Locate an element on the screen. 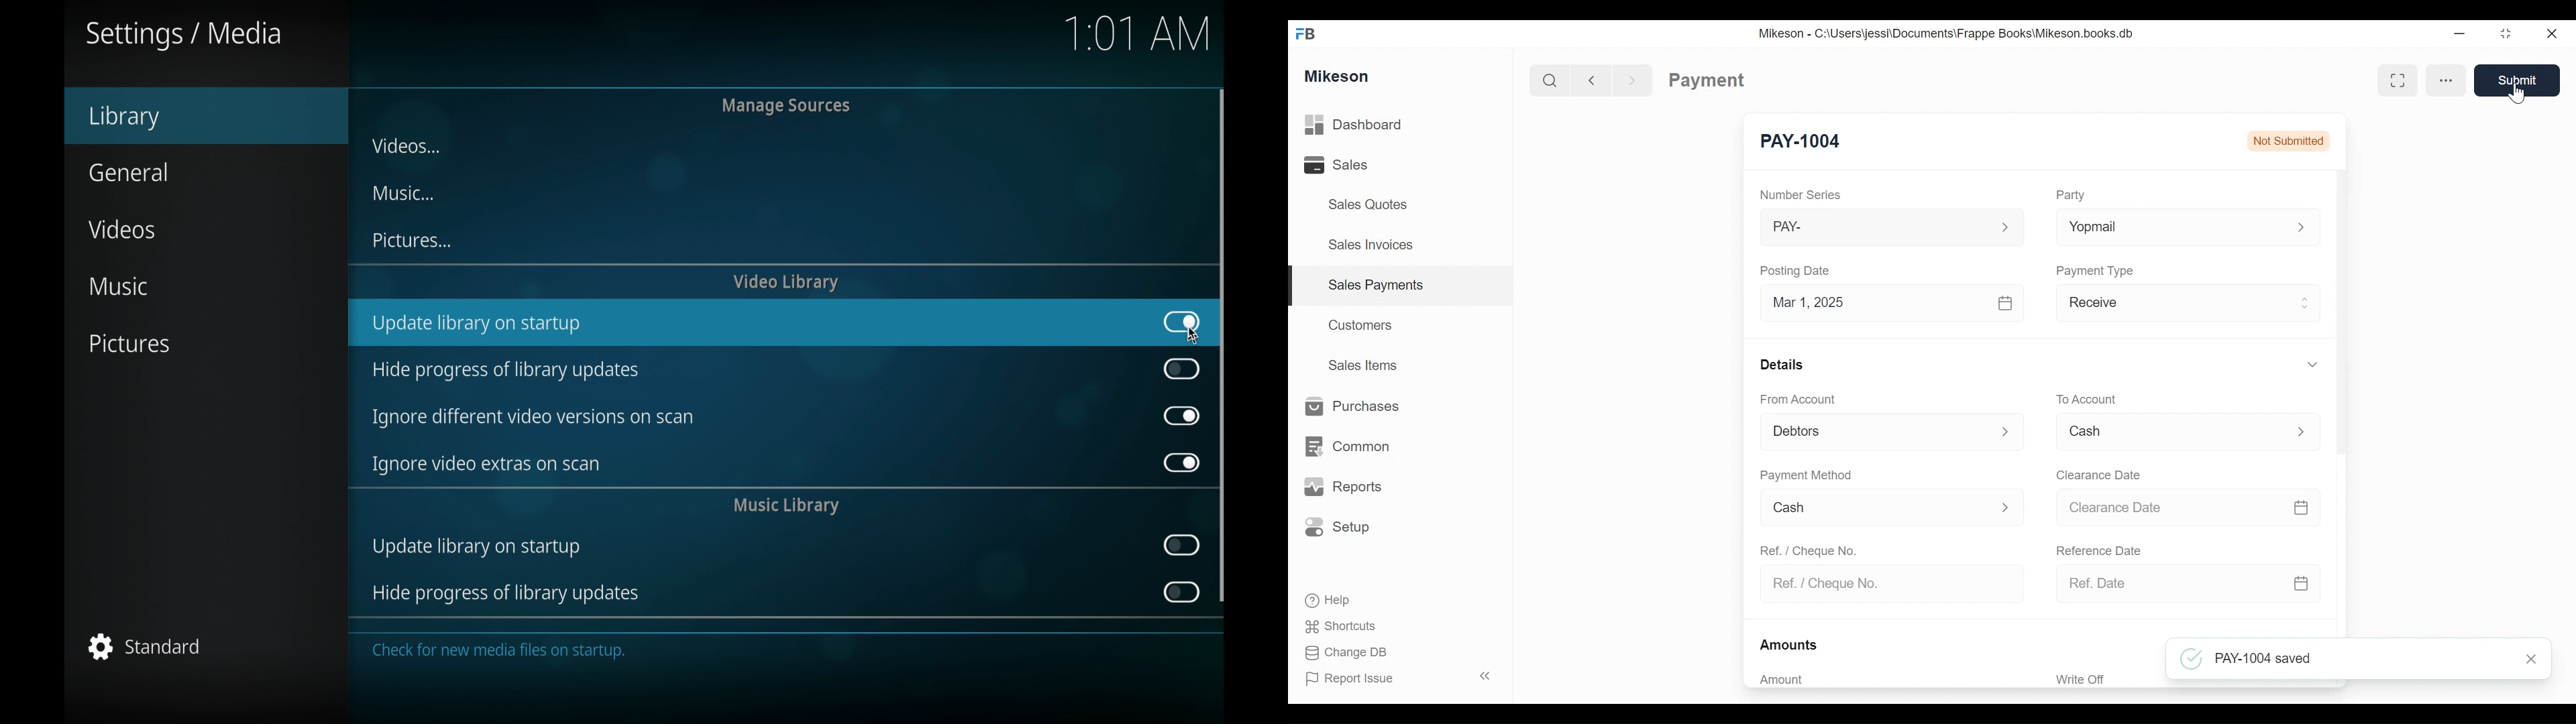 The height and width of the screenshot is (728, 2576). Ref. / Cheque No. is located at coordinates (1815, 550).